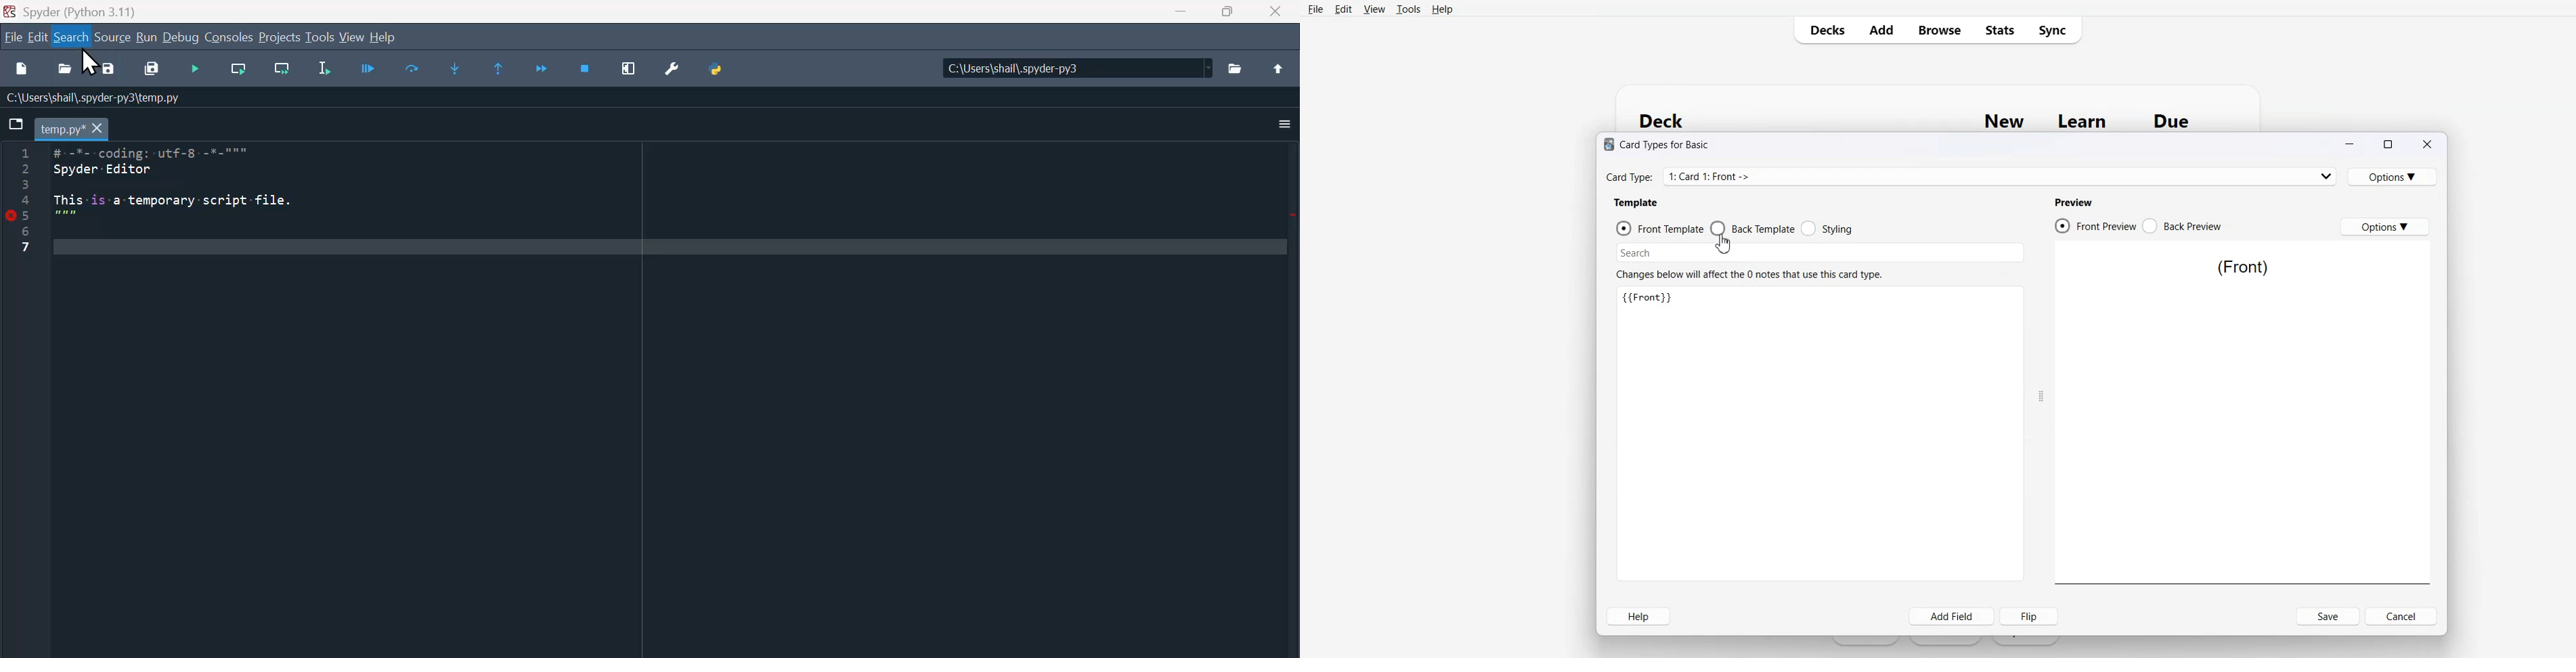  Describe the element at coordinates (2401, 616) in the screenshot. I see `Cancel` at that location.